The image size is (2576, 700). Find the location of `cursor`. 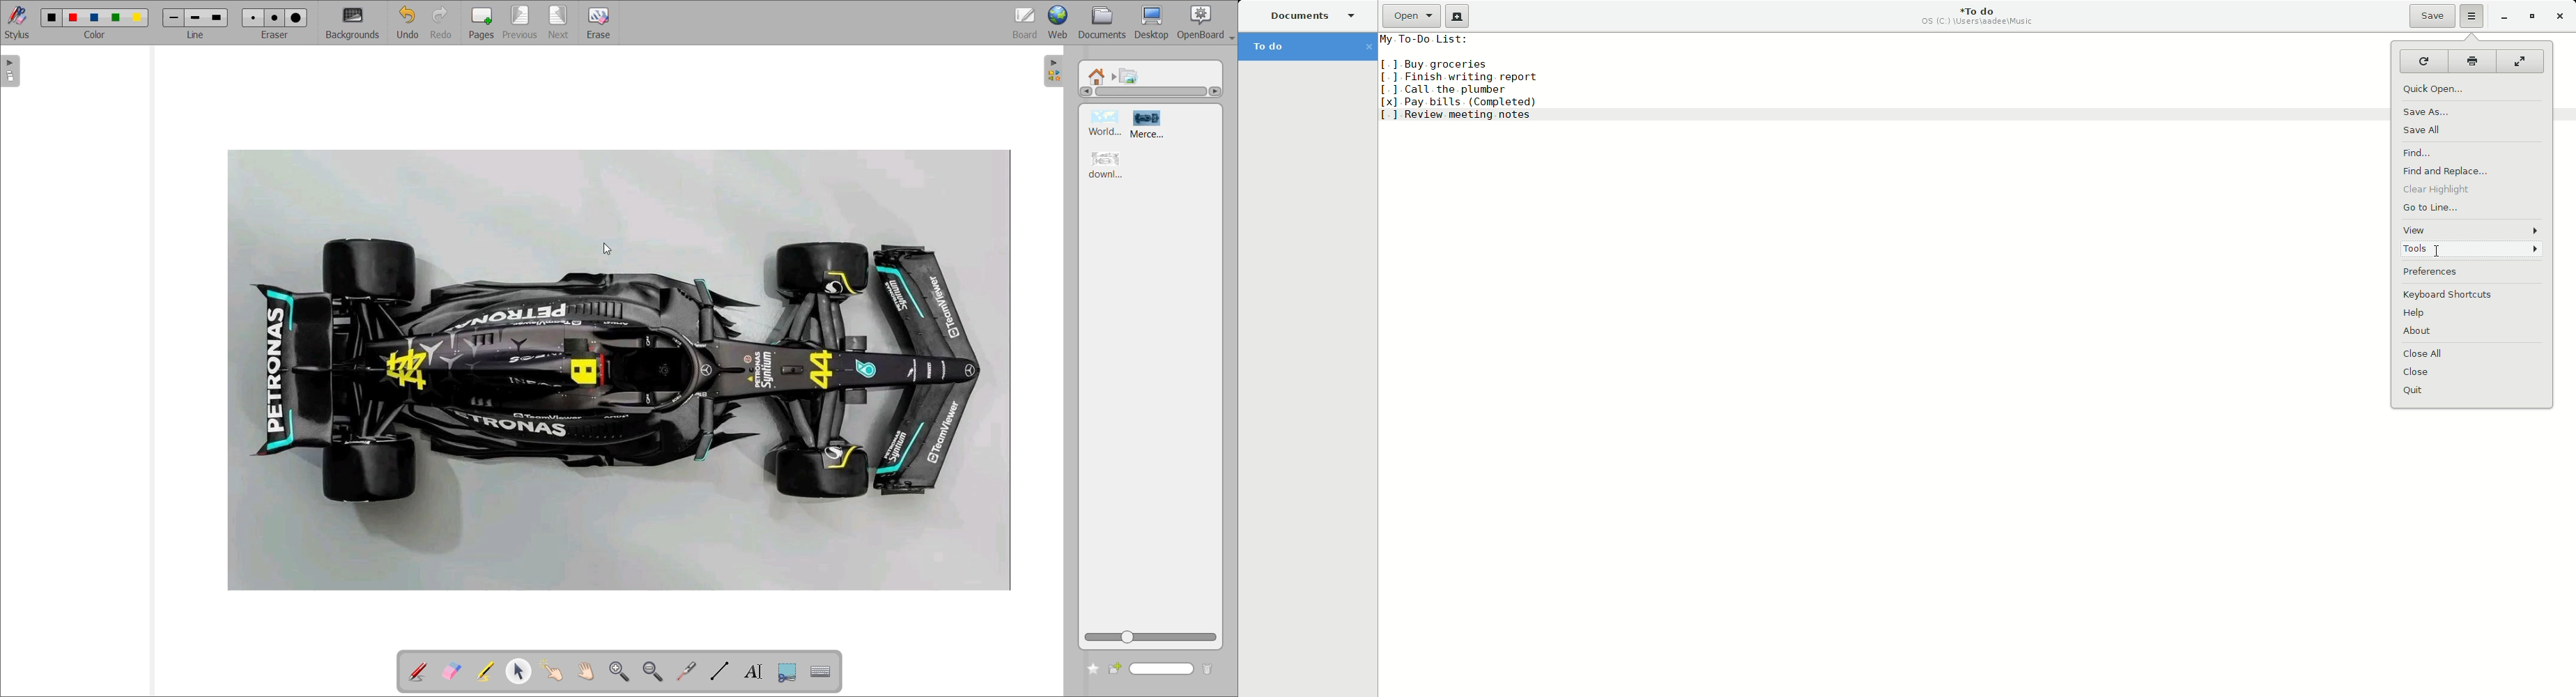

cursor is located at coordinates (2432, 249).